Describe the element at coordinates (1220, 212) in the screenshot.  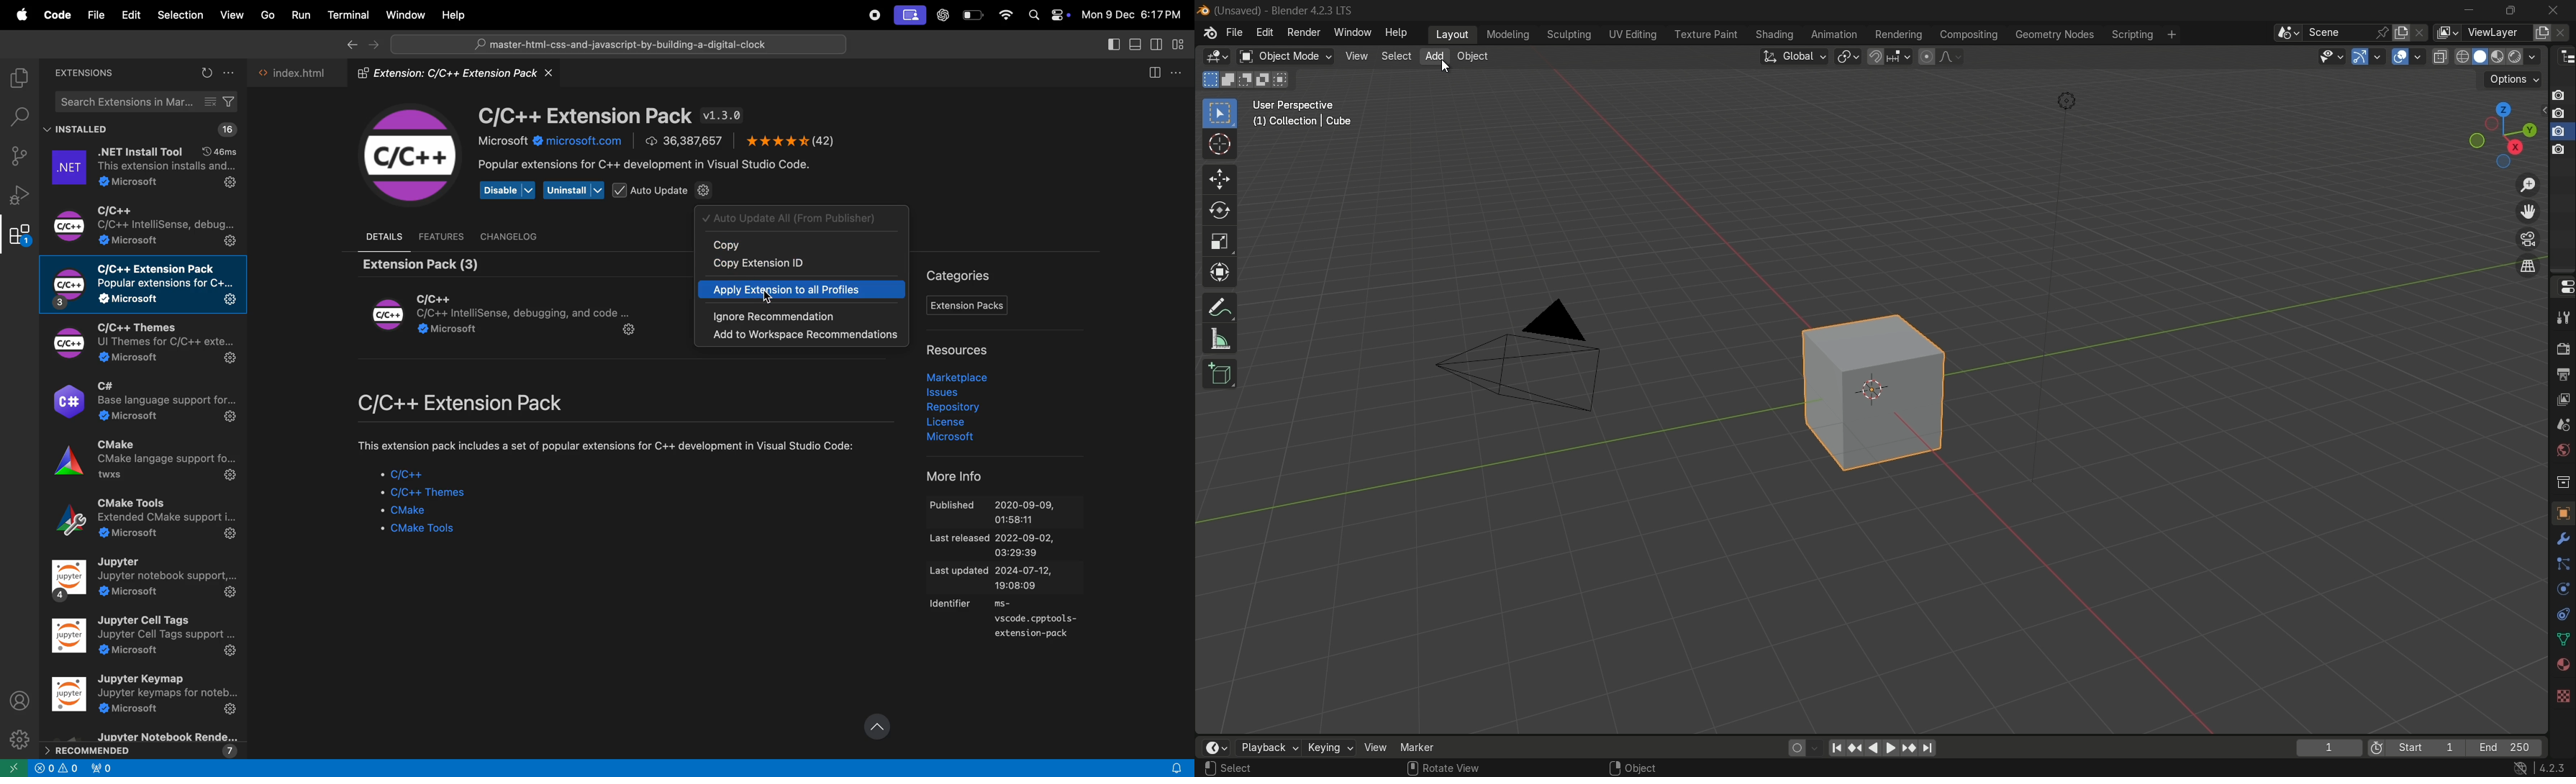
I see `rotate` at that location.